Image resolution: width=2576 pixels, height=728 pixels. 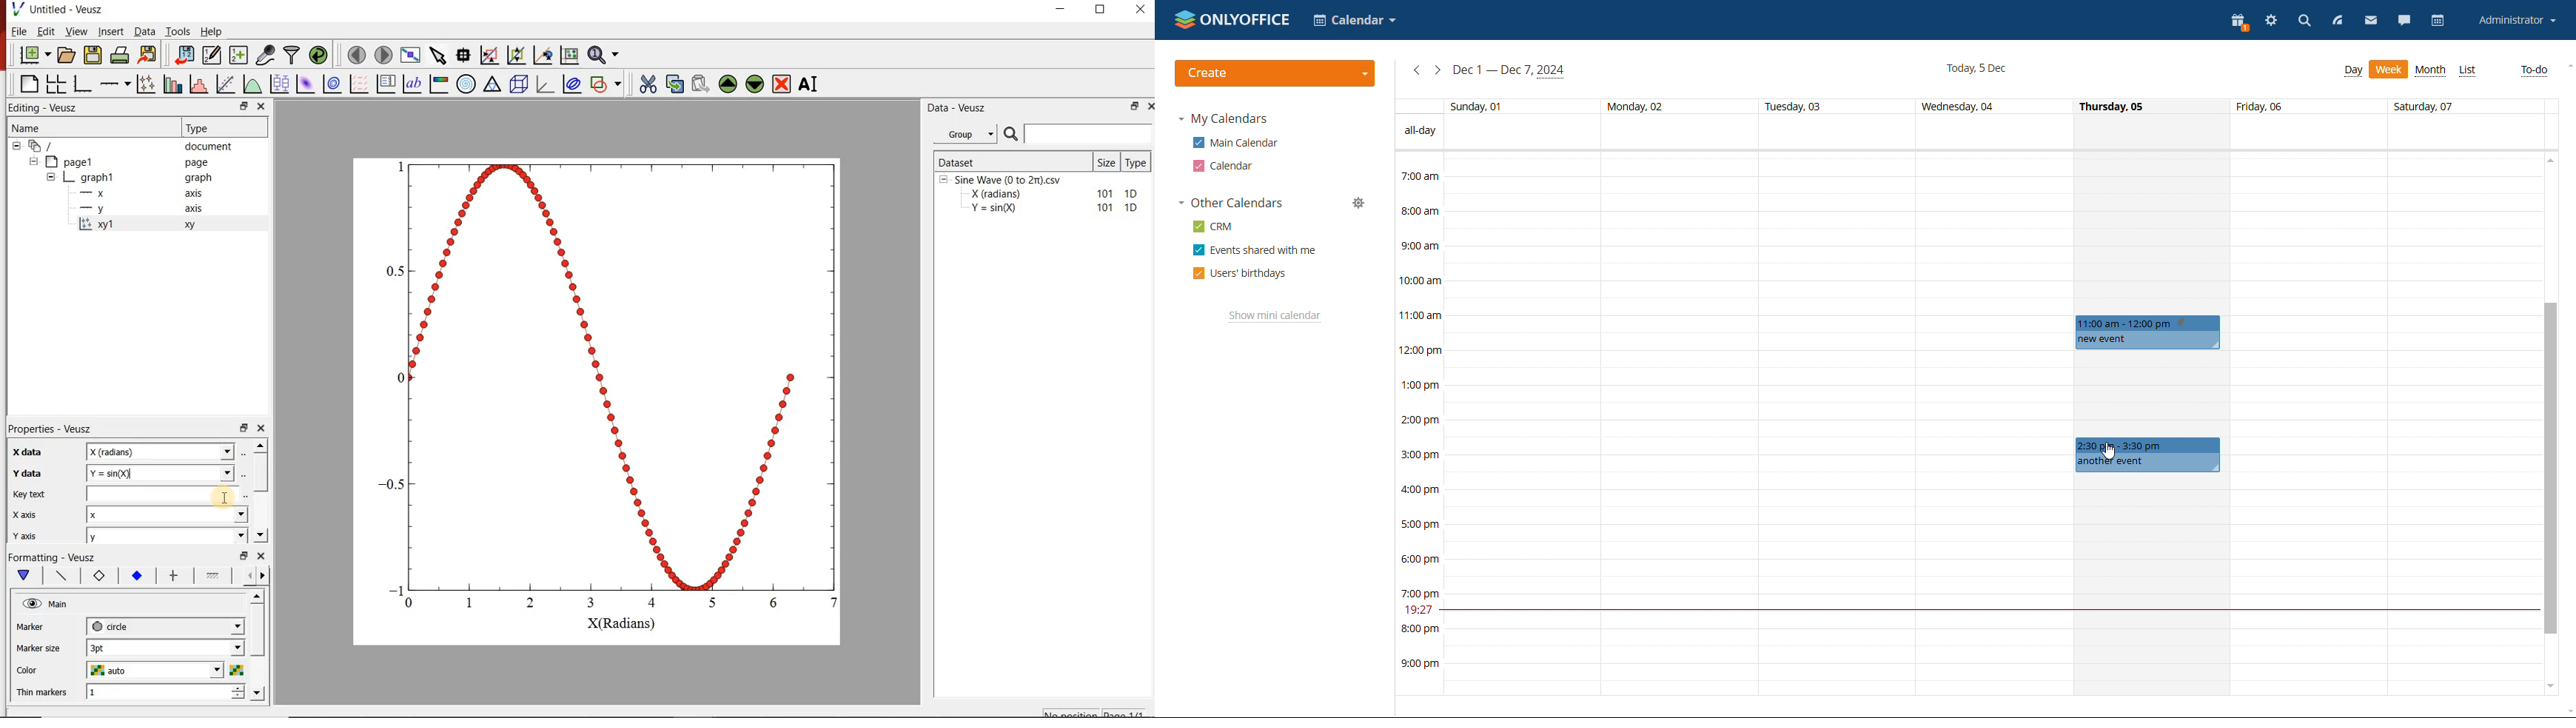 What do you see at coordinates (293, 55) in the screenshot?
I see `filter data` at bounding box center [293, 55].